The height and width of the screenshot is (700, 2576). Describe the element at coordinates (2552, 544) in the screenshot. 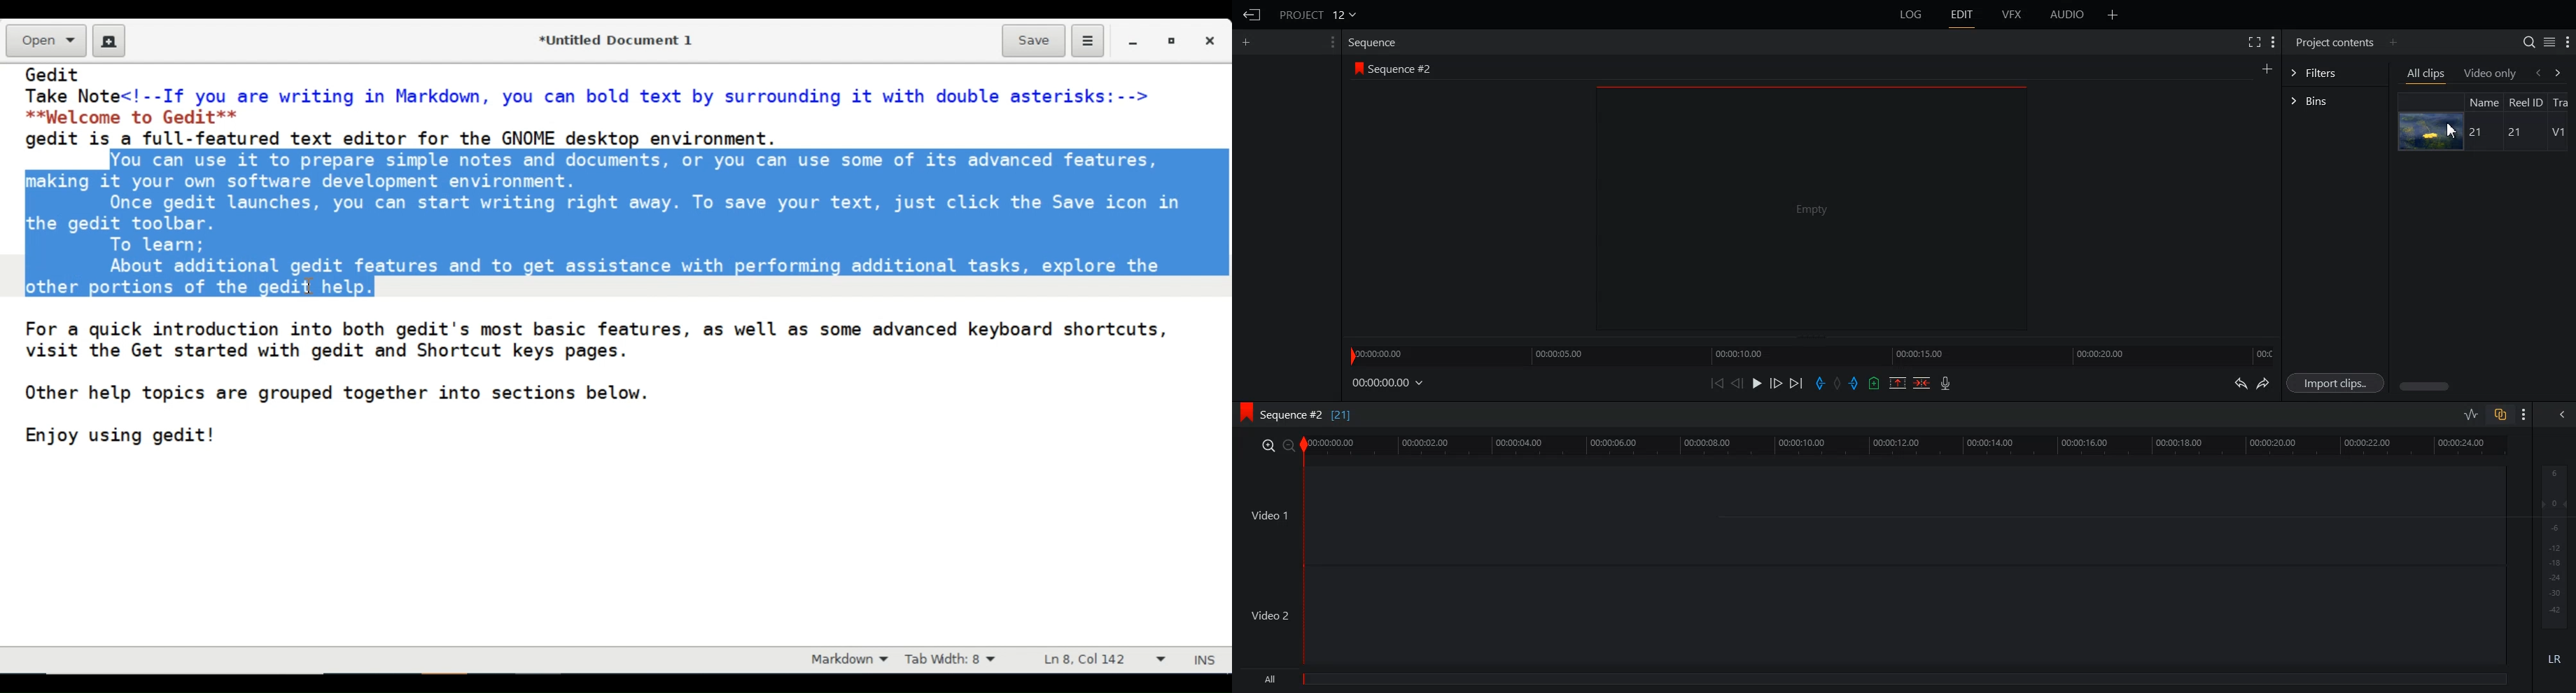

I see `Audio Output Level` at that location.